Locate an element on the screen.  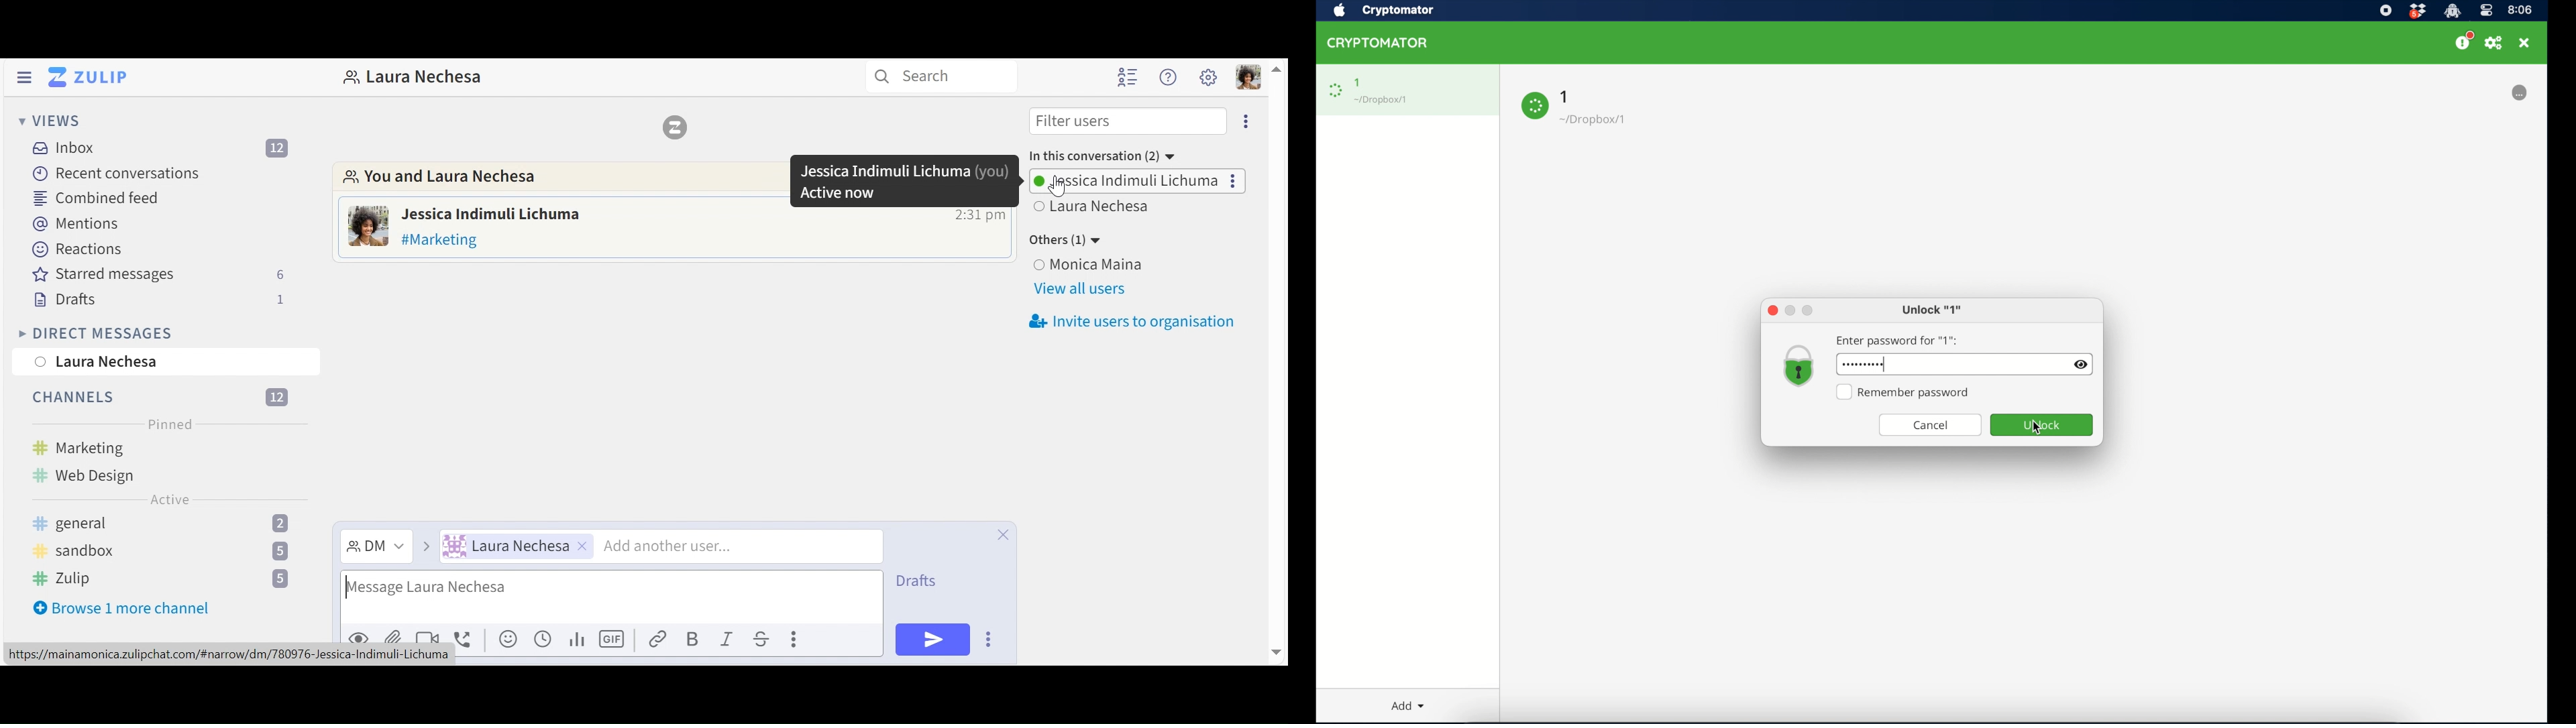
Active is located at coordinates (172, 501).